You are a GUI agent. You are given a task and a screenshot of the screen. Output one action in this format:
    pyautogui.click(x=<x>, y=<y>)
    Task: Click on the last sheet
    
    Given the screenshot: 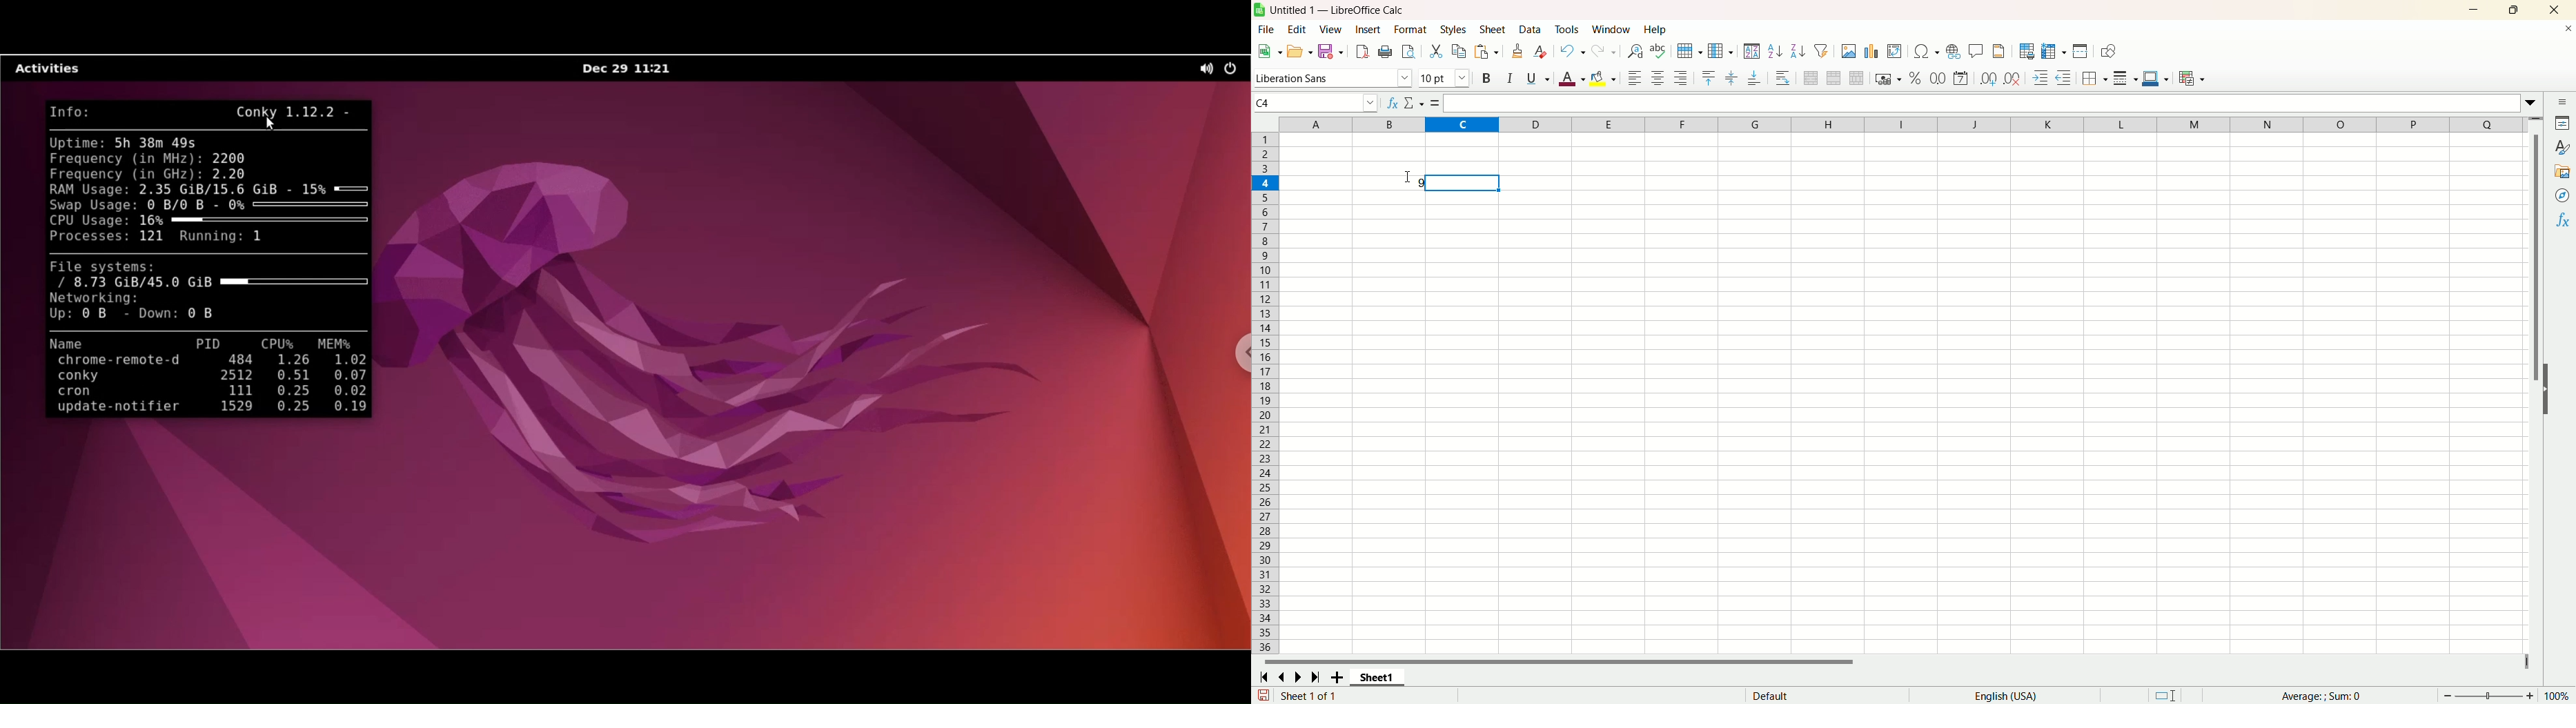 What is the action you would take?
    pyautogui.click(x=1317, y=677)
    